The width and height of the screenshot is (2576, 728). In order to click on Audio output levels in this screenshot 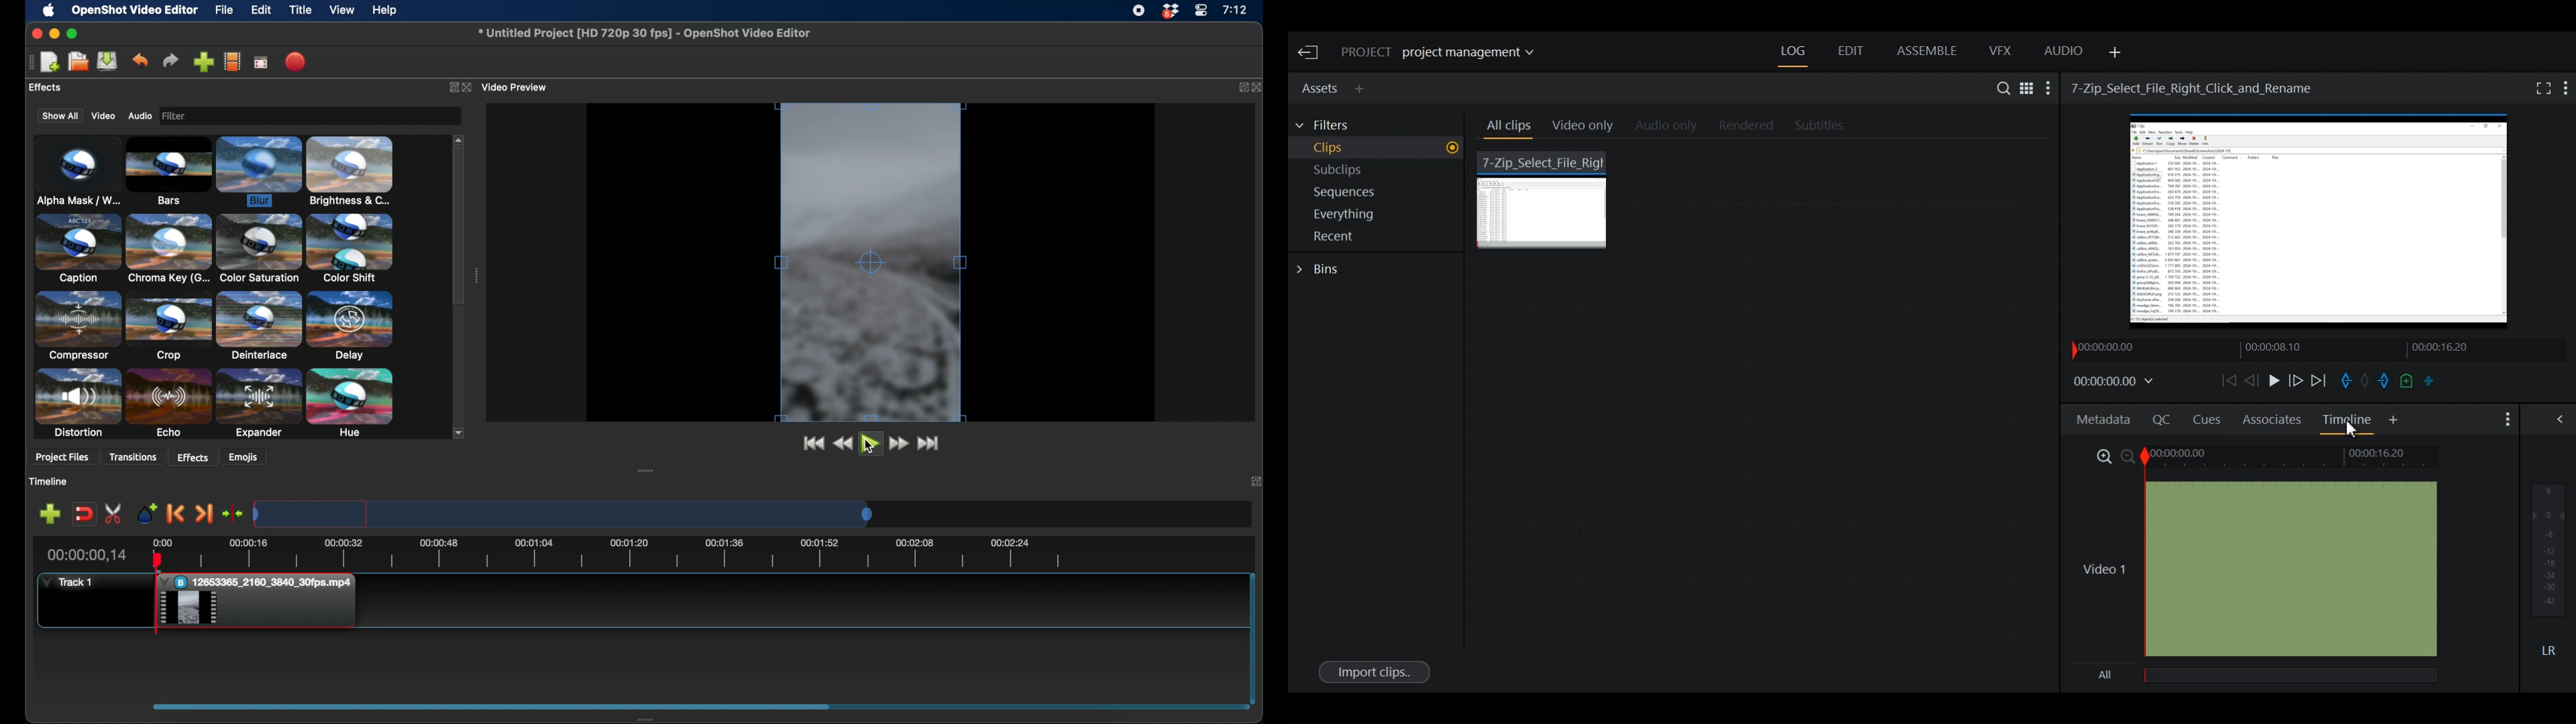, I will do `click(2548, 549)`.